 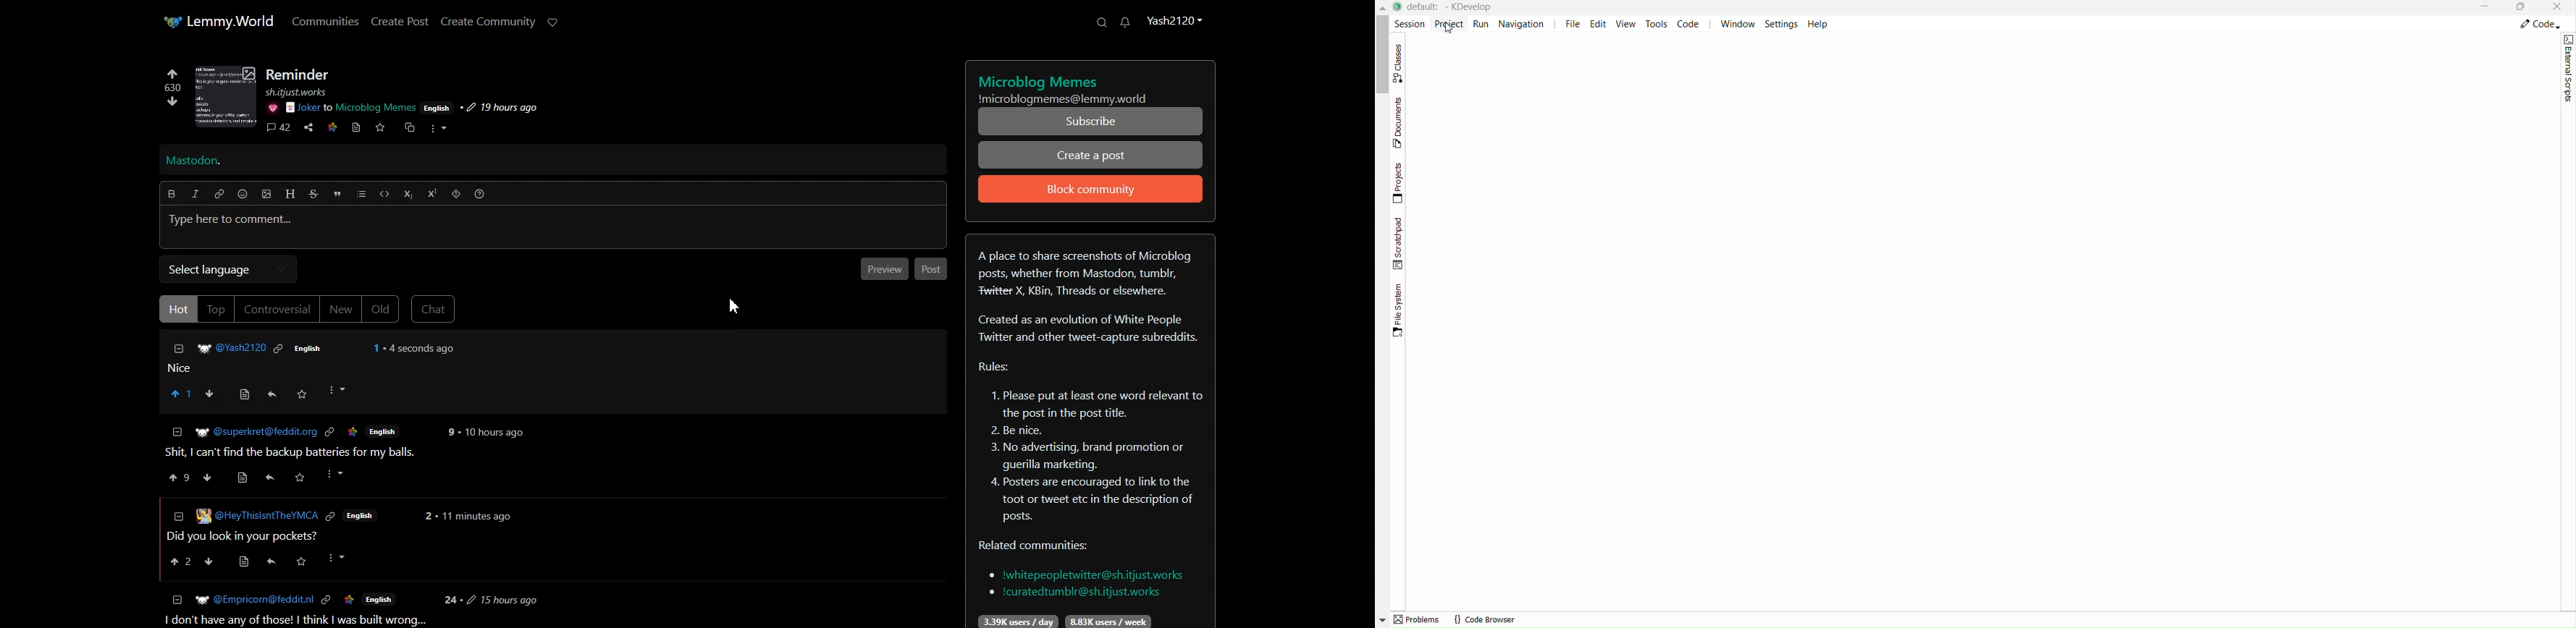 What do you see at coordinates (253, 517) in the screenshot?
I see `` at bounding box center [253, 517].